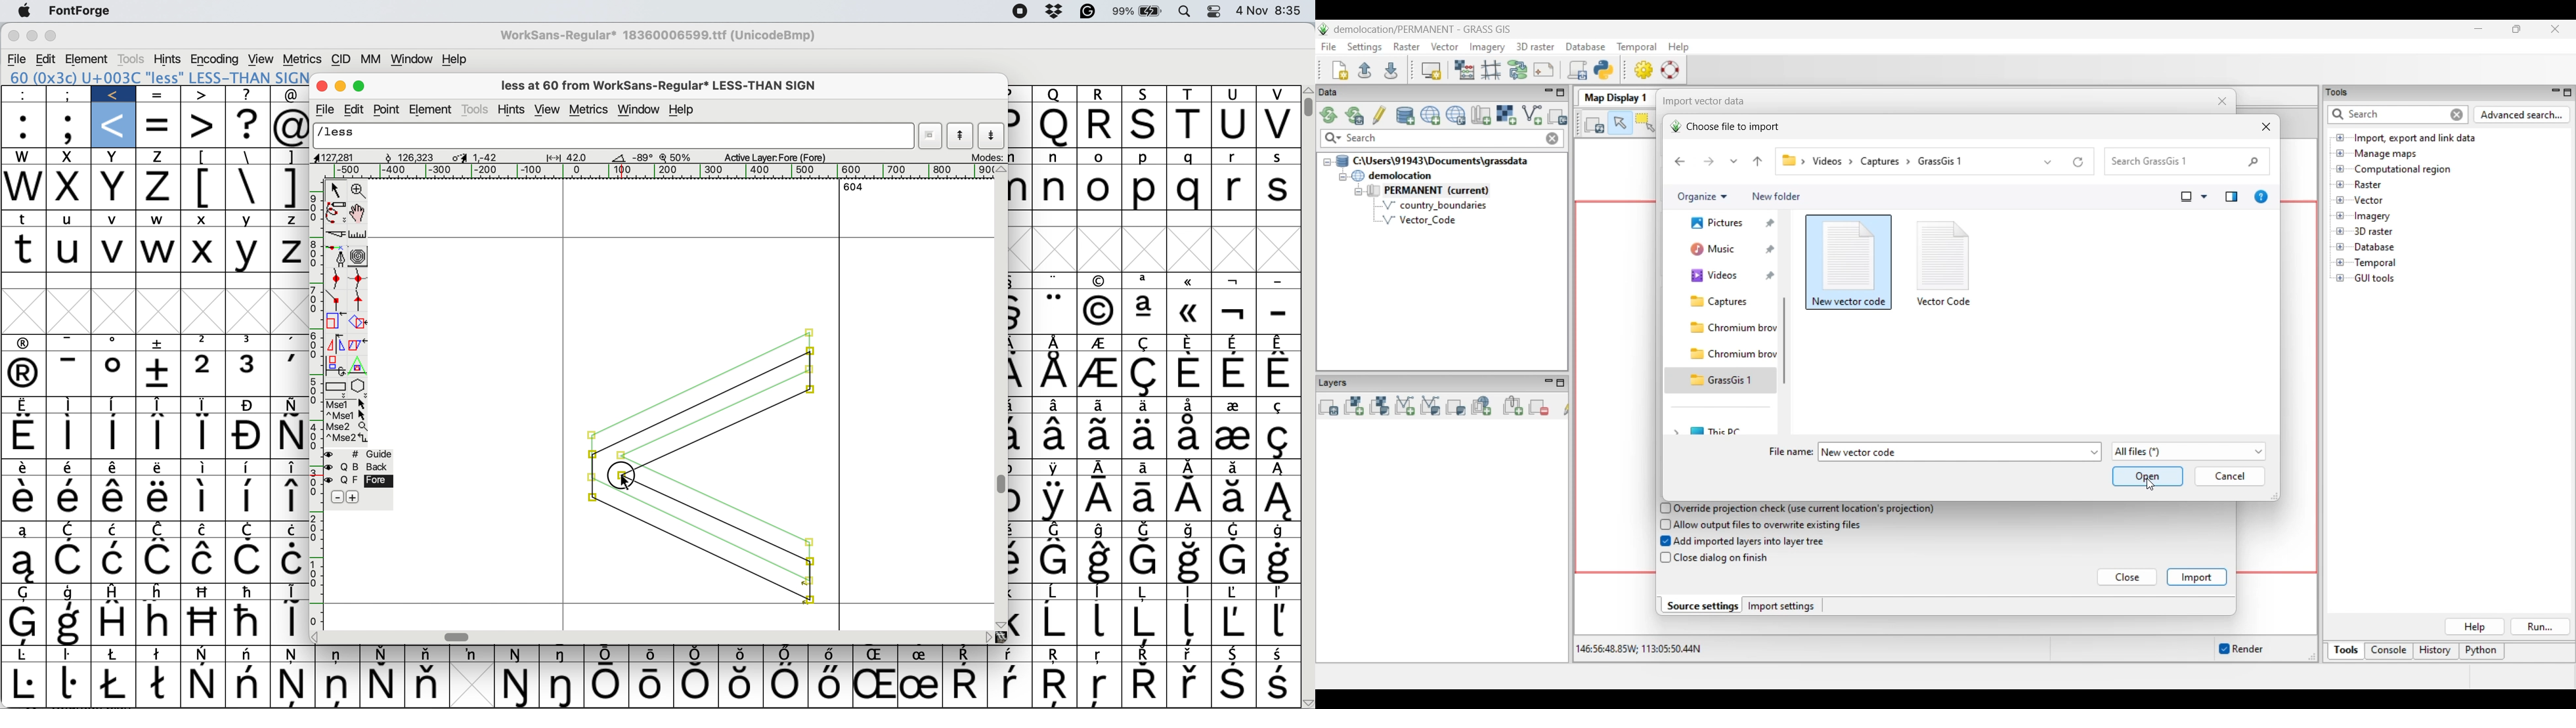  Describe the element at coordinates (1000, 397) in the screenshot. I see `vertical scroll bar` at that location.